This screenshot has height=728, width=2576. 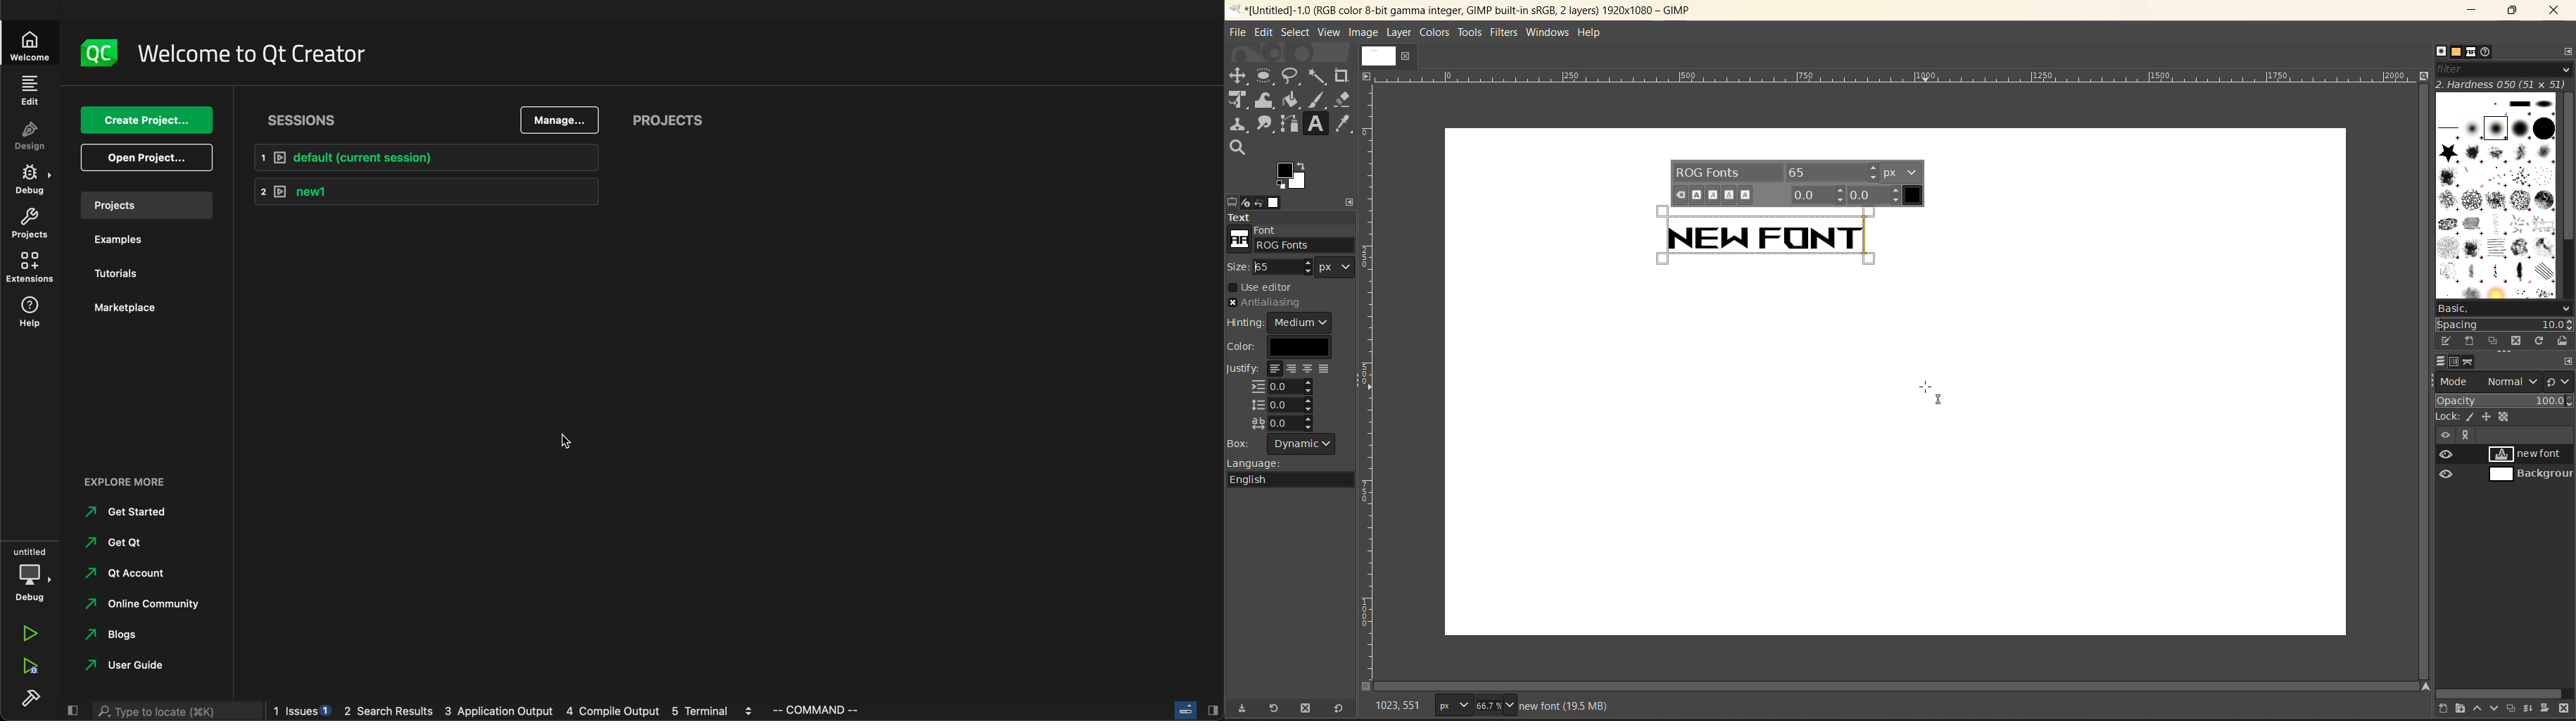 What do you see at coordinates (516, 712) in the screenshot?
I see `logs` at bounding box center [516, 712].